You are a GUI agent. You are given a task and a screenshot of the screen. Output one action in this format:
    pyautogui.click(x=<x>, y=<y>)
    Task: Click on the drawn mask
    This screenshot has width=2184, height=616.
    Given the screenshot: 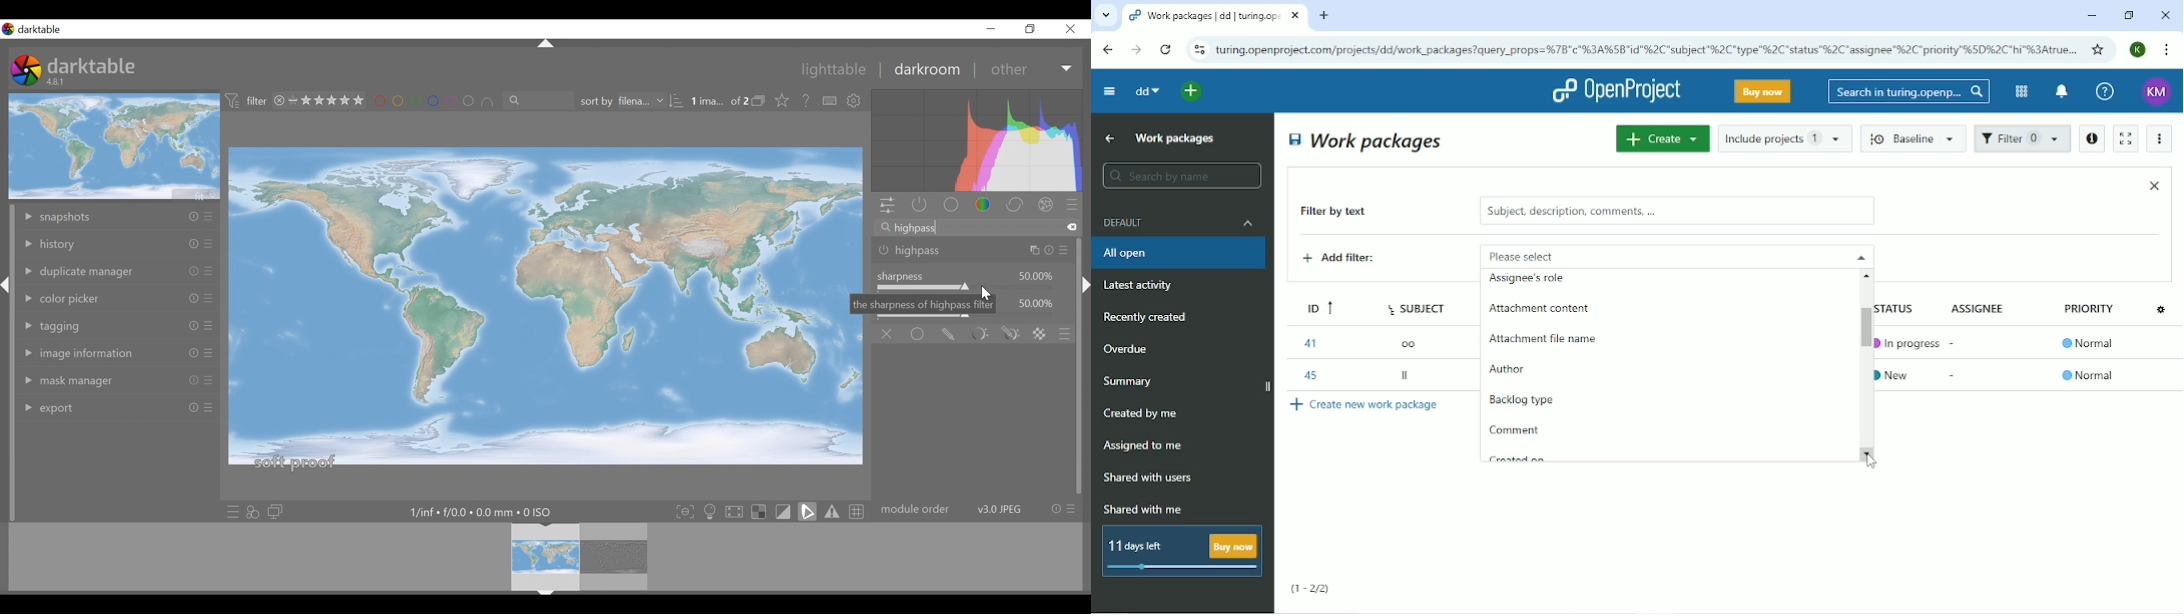 What is the action you would take?
    pyautogui.click(x=947, y=333)
    